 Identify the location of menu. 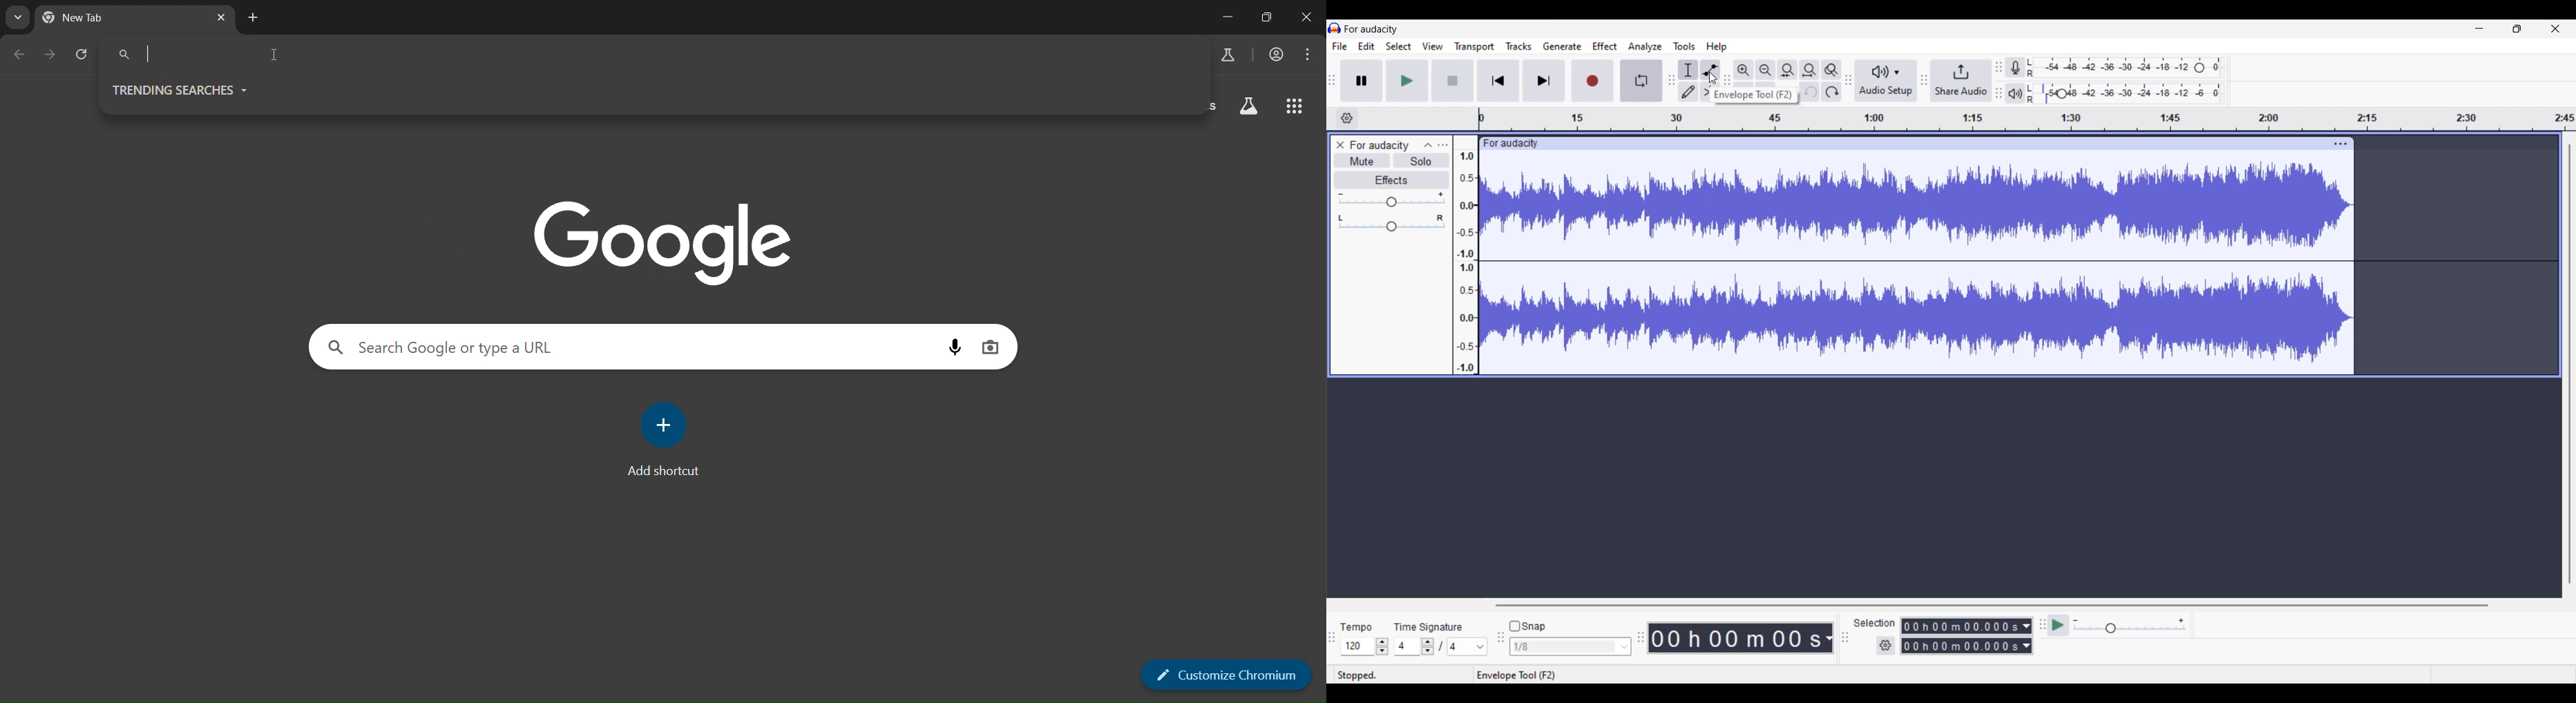
(1308, 56).